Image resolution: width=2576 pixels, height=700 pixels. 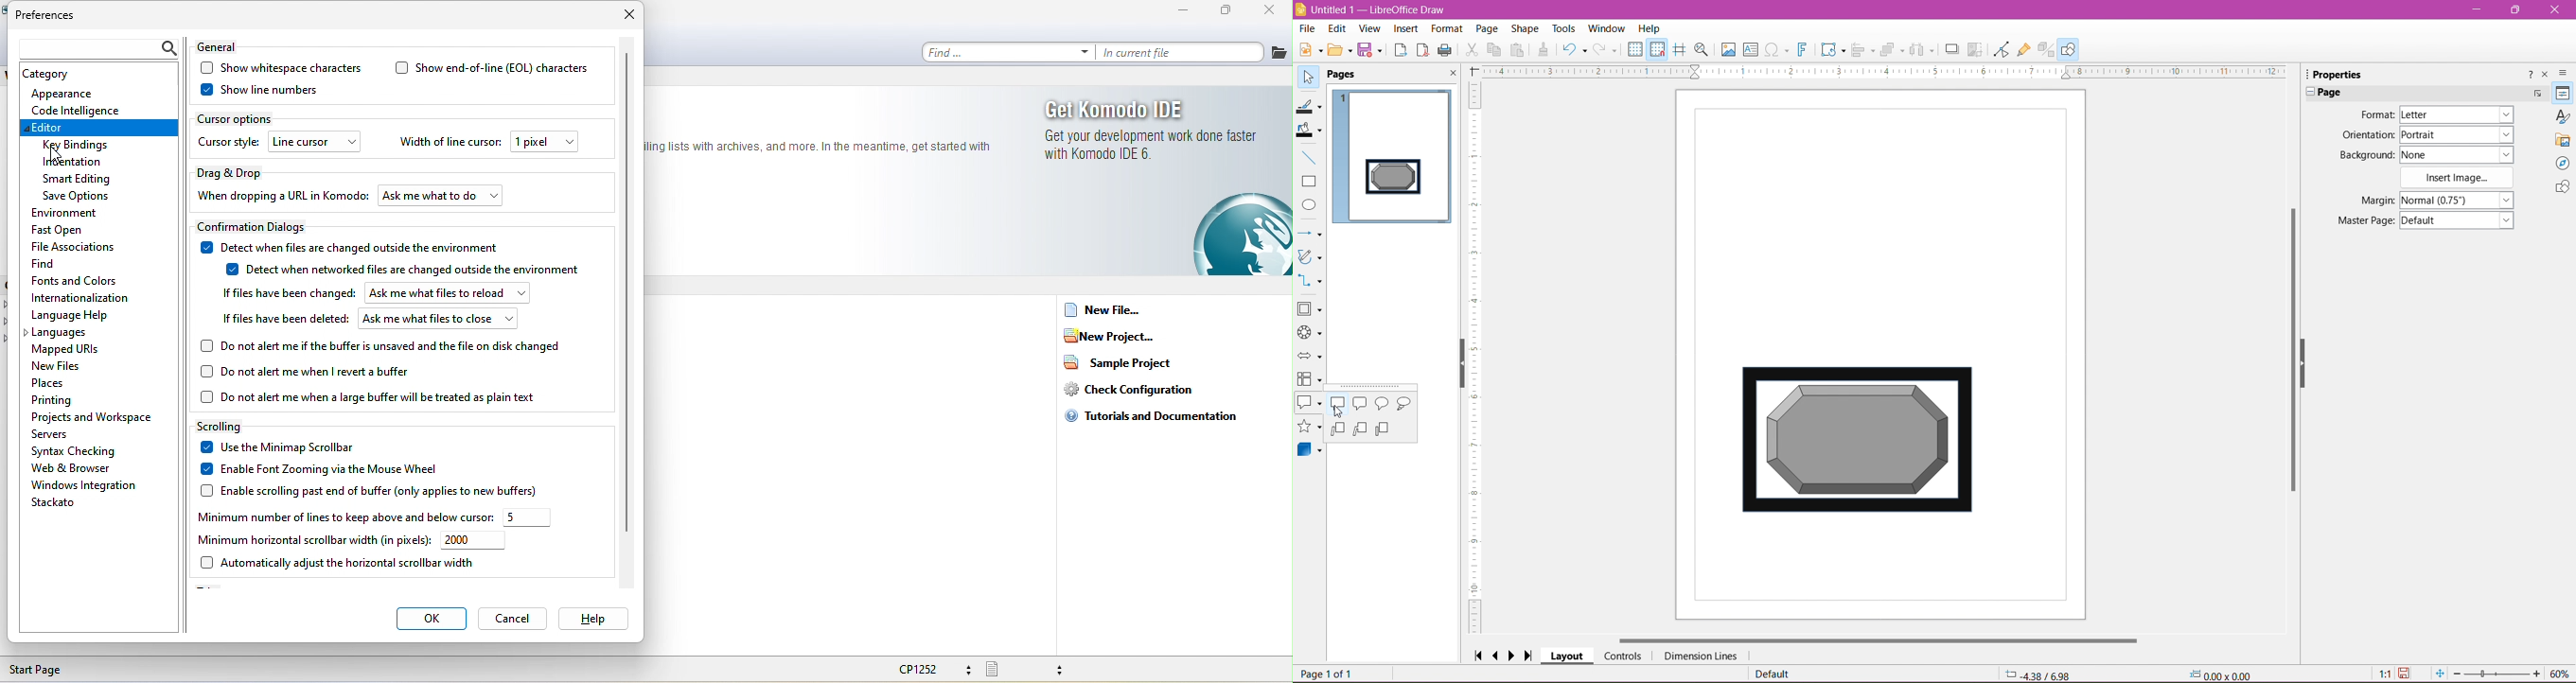 What do you see at coordinates (2562, 94) in the screenshot?
I see `Properties` at bounding box center [2562, 94].